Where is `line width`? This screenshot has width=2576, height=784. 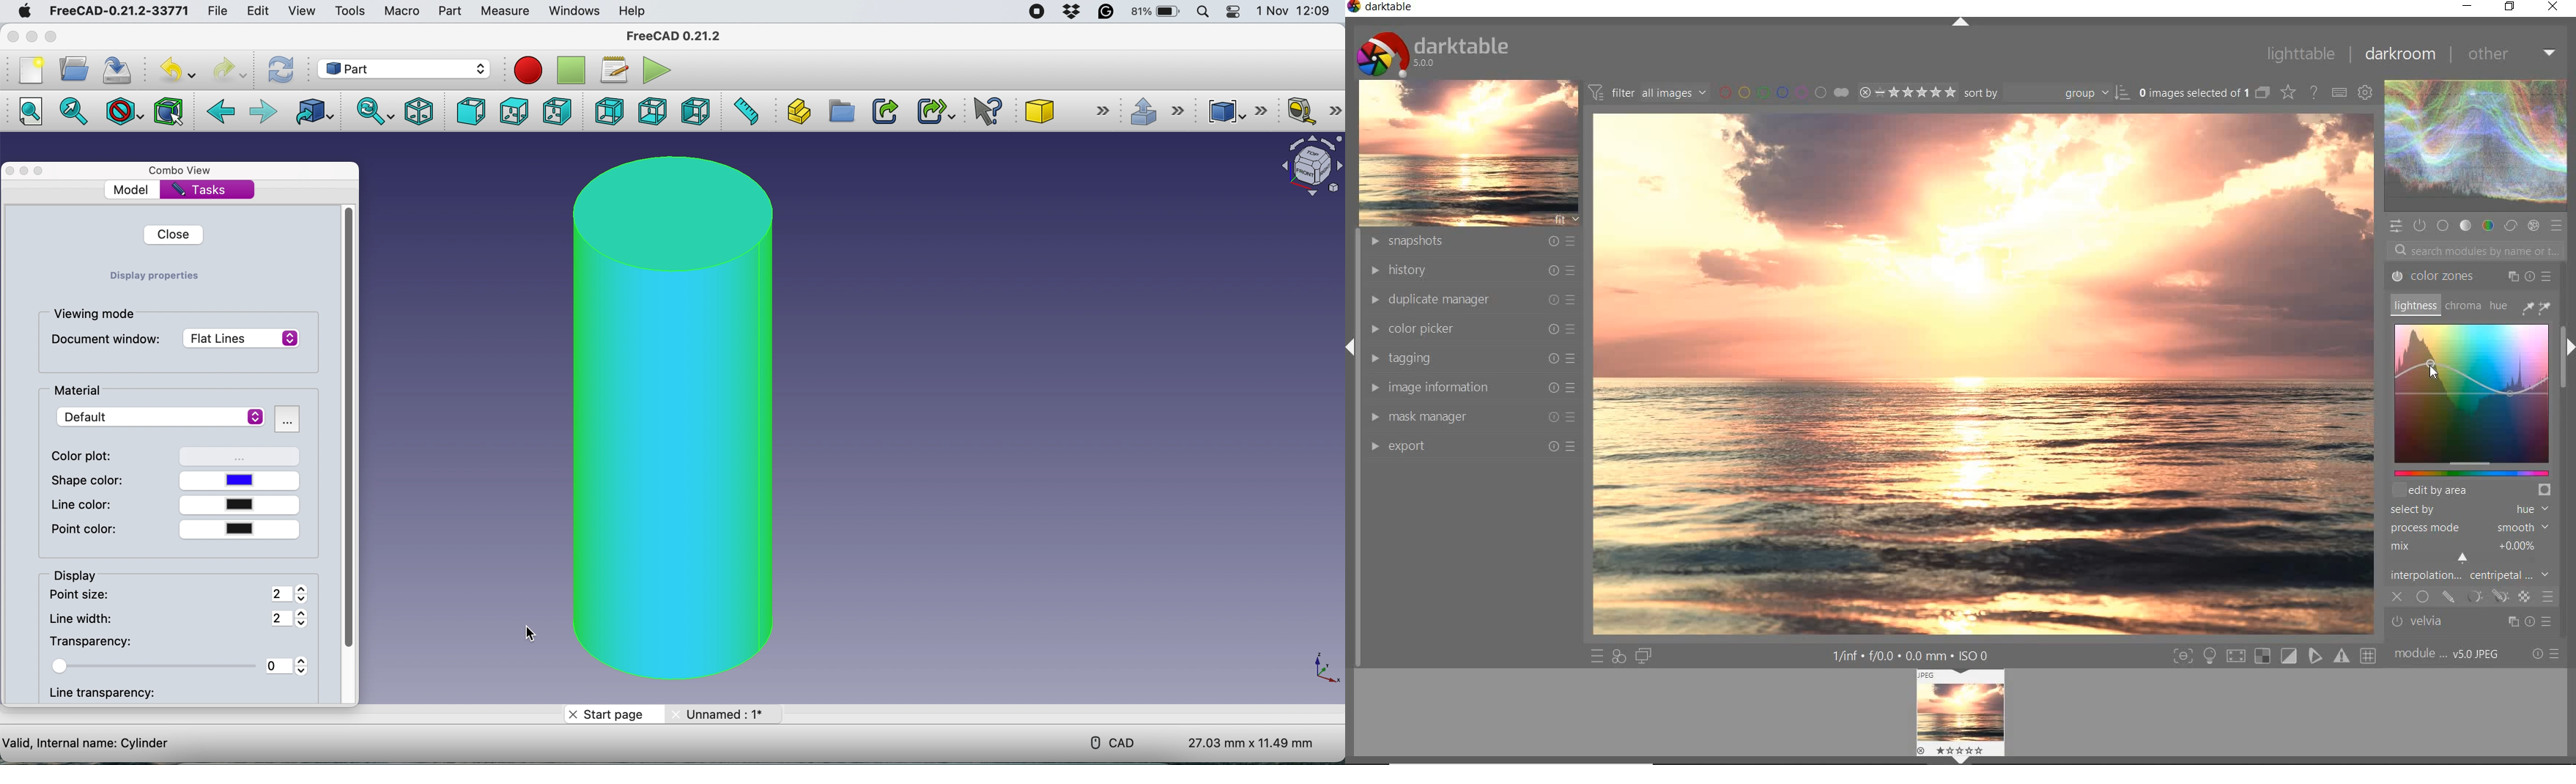 line width is located at coordinates (180, 619).